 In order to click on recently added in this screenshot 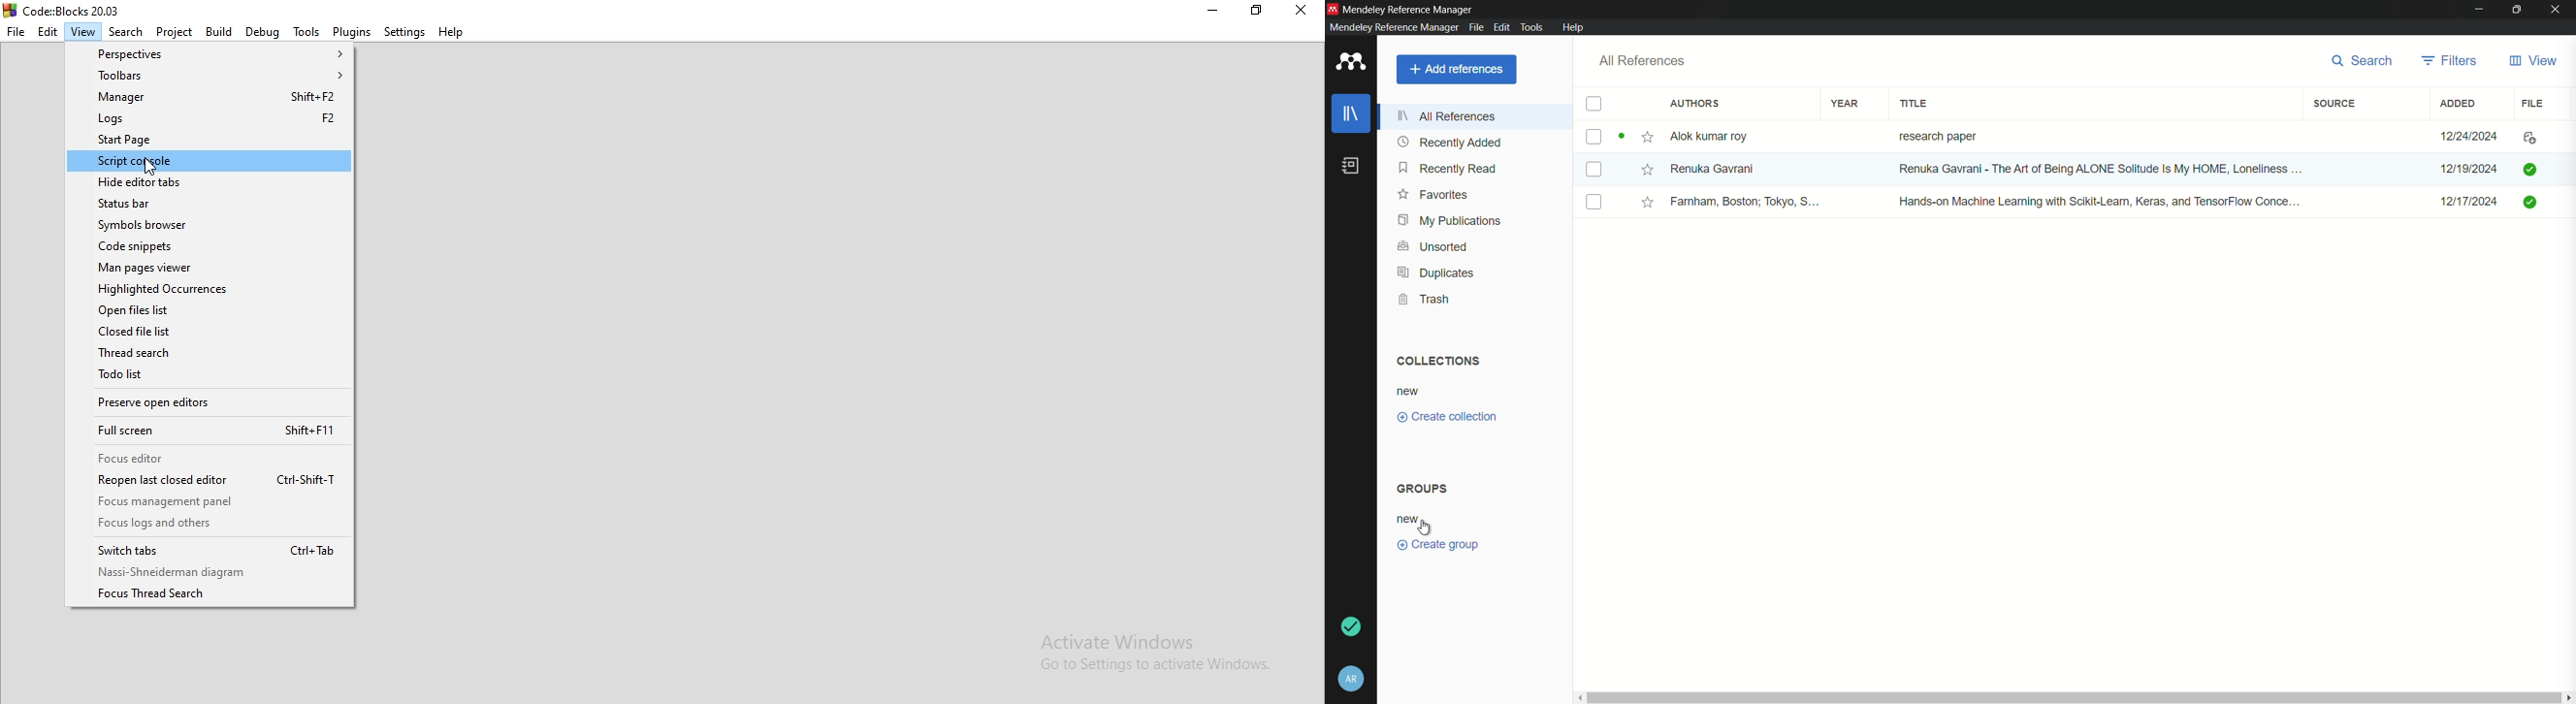, I will do `click(1450, 142)`.